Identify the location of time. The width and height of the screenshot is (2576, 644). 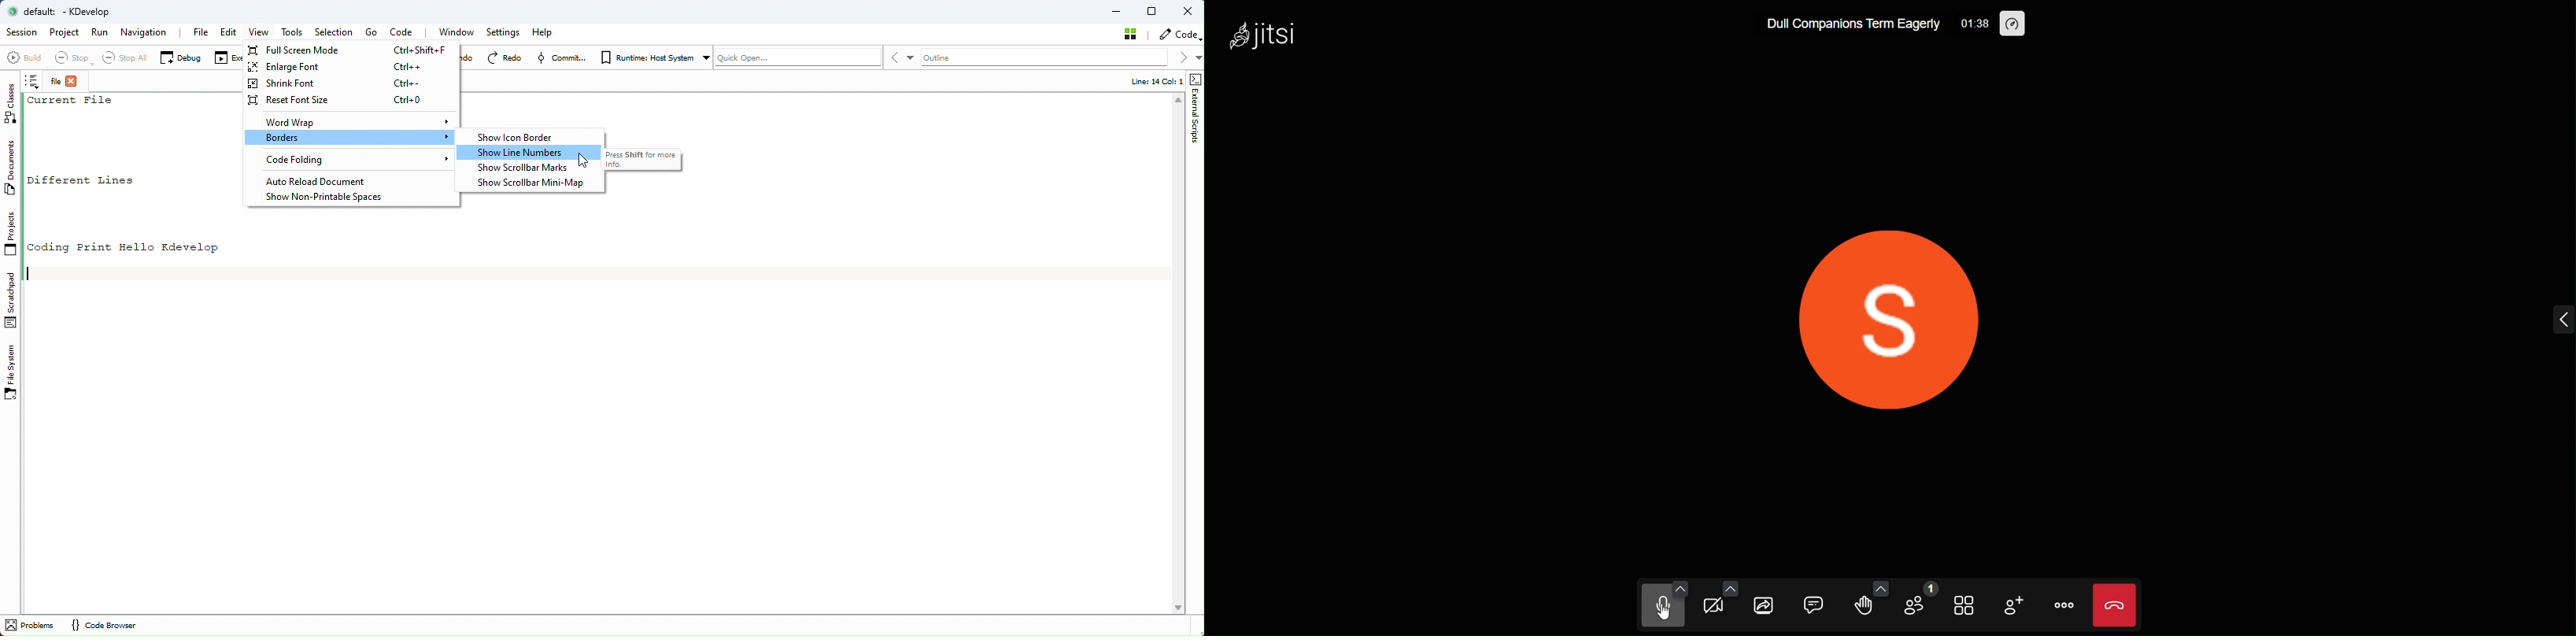
(1974, 24).